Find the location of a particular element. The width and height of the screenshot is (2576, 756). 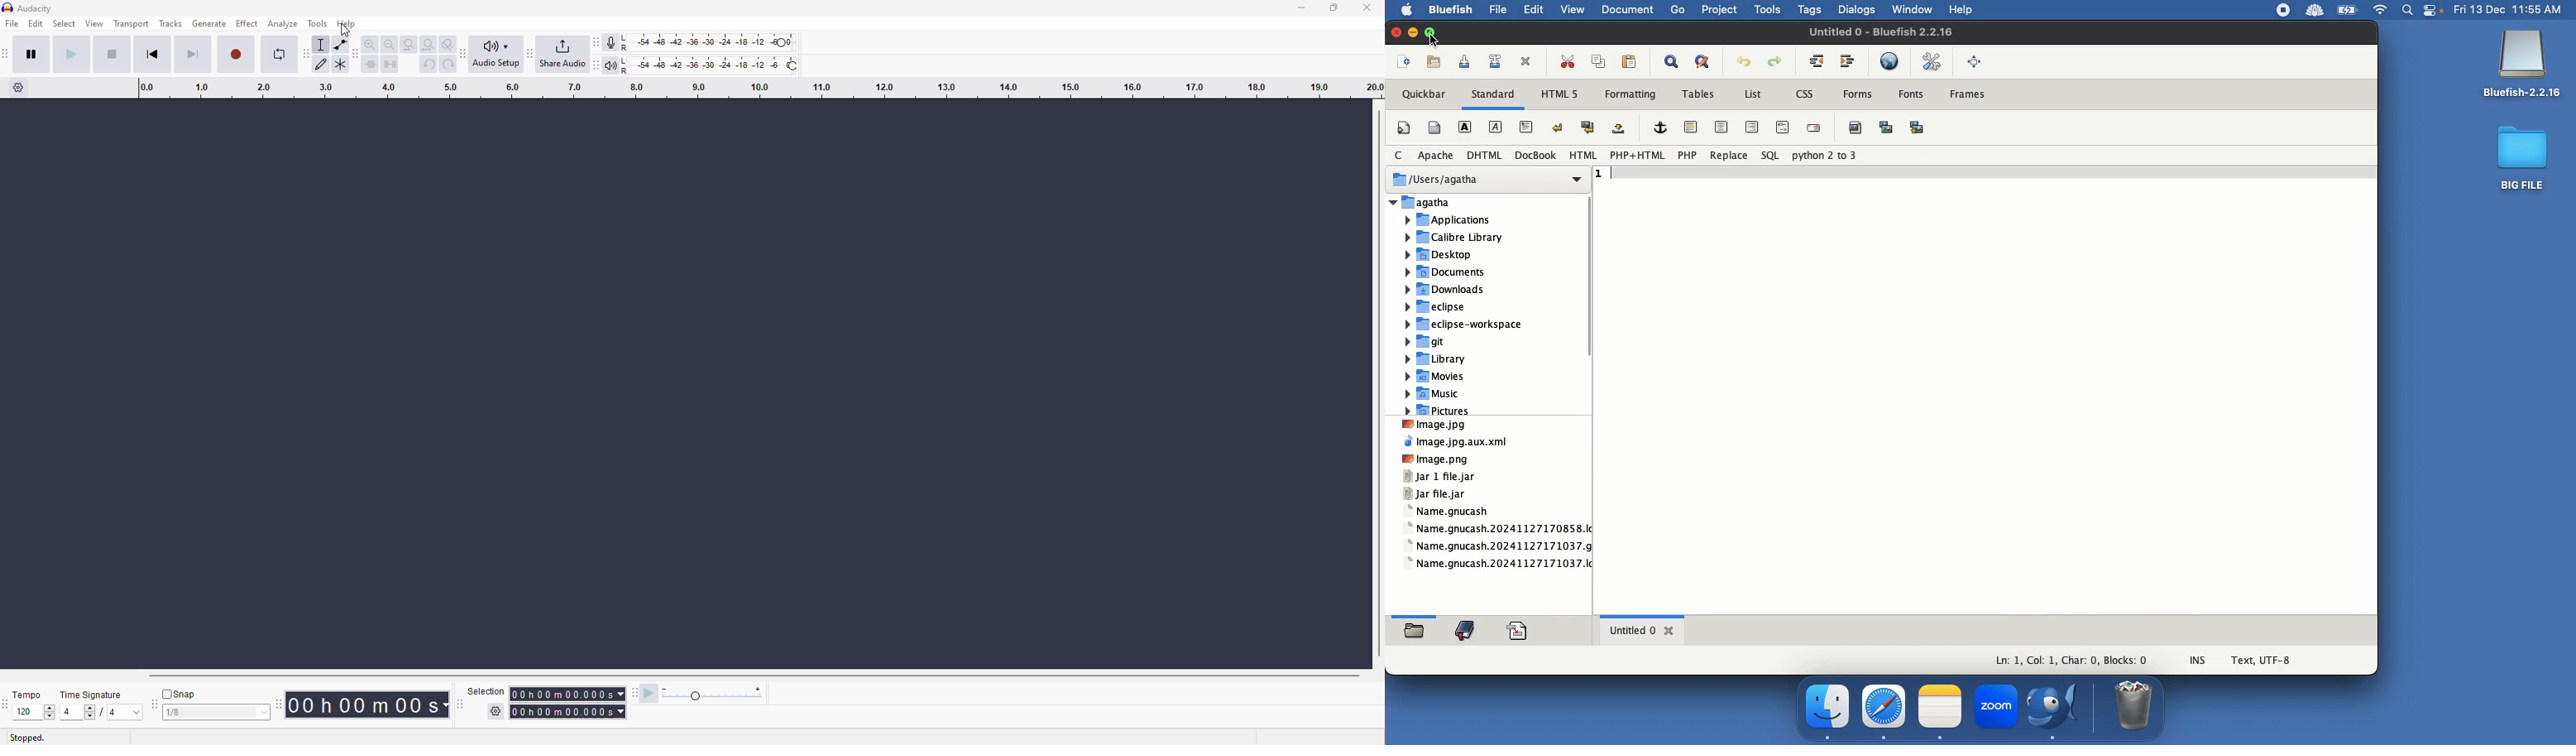

minimize is located at coordinates (1415, 32).